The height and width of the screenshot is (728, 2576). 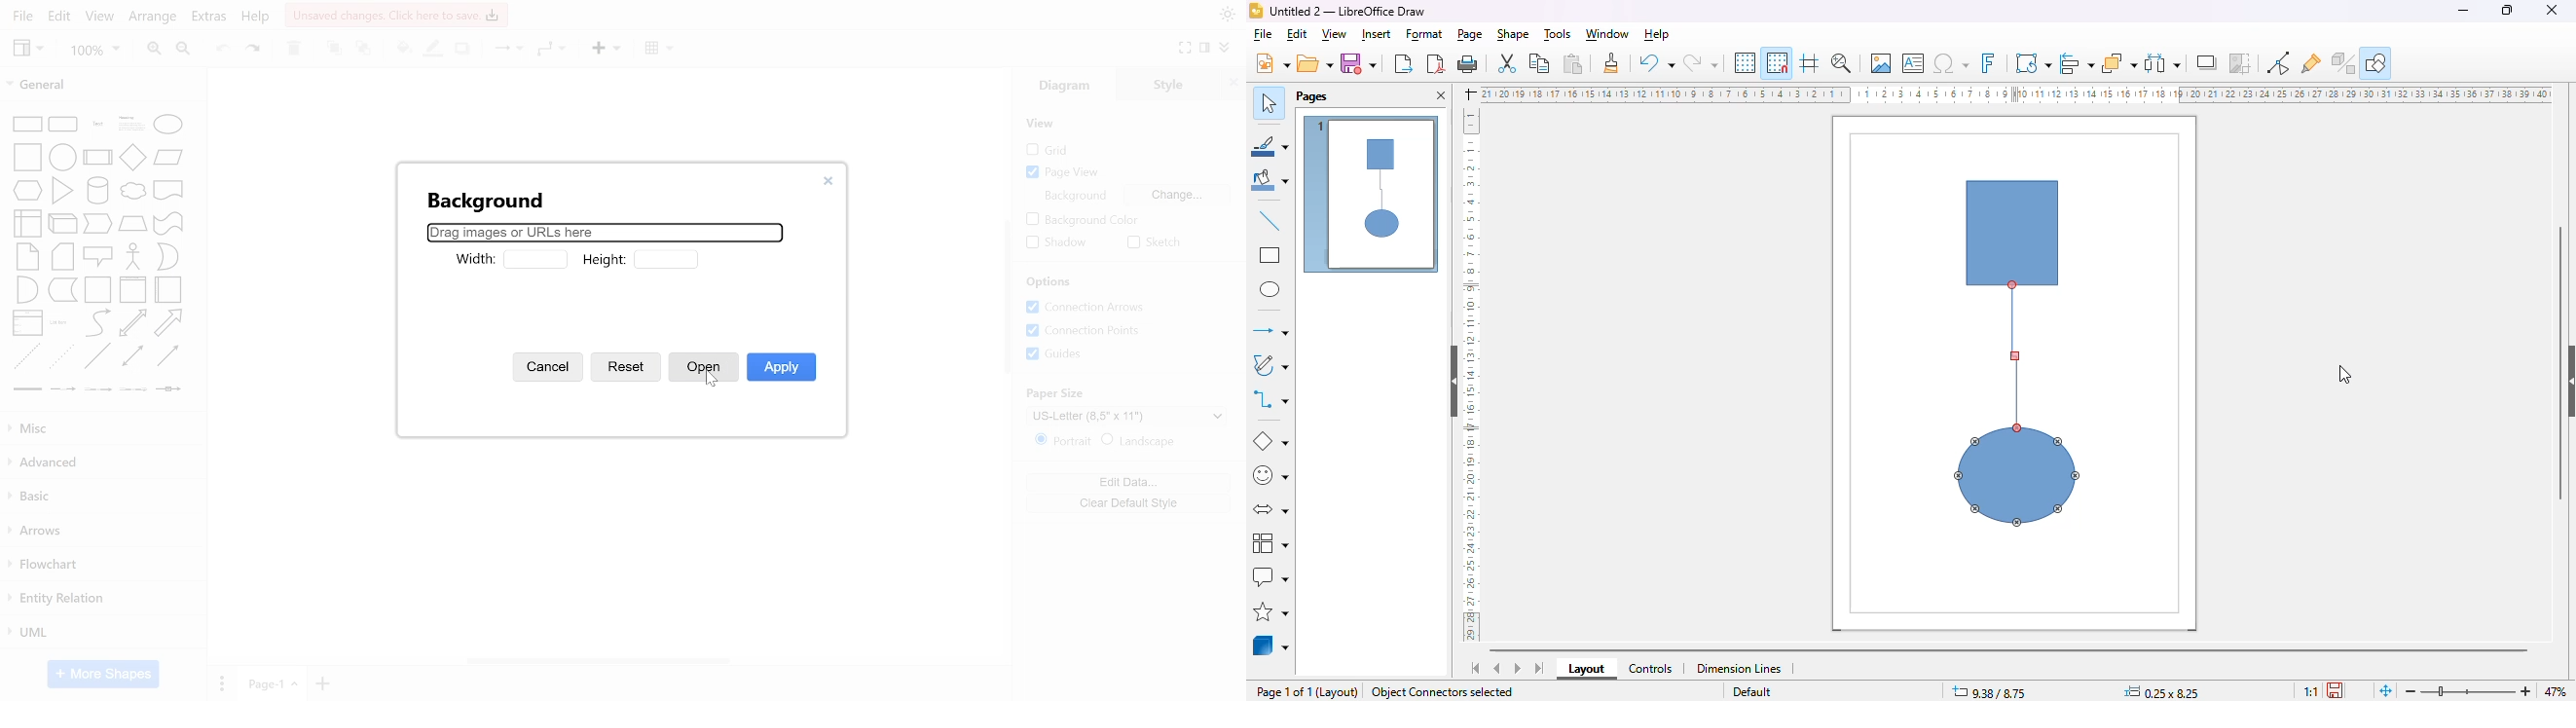 What do you see at coordinates (255, 49) in the screenshot?
I see `redo` at bounding box center [255, 49].